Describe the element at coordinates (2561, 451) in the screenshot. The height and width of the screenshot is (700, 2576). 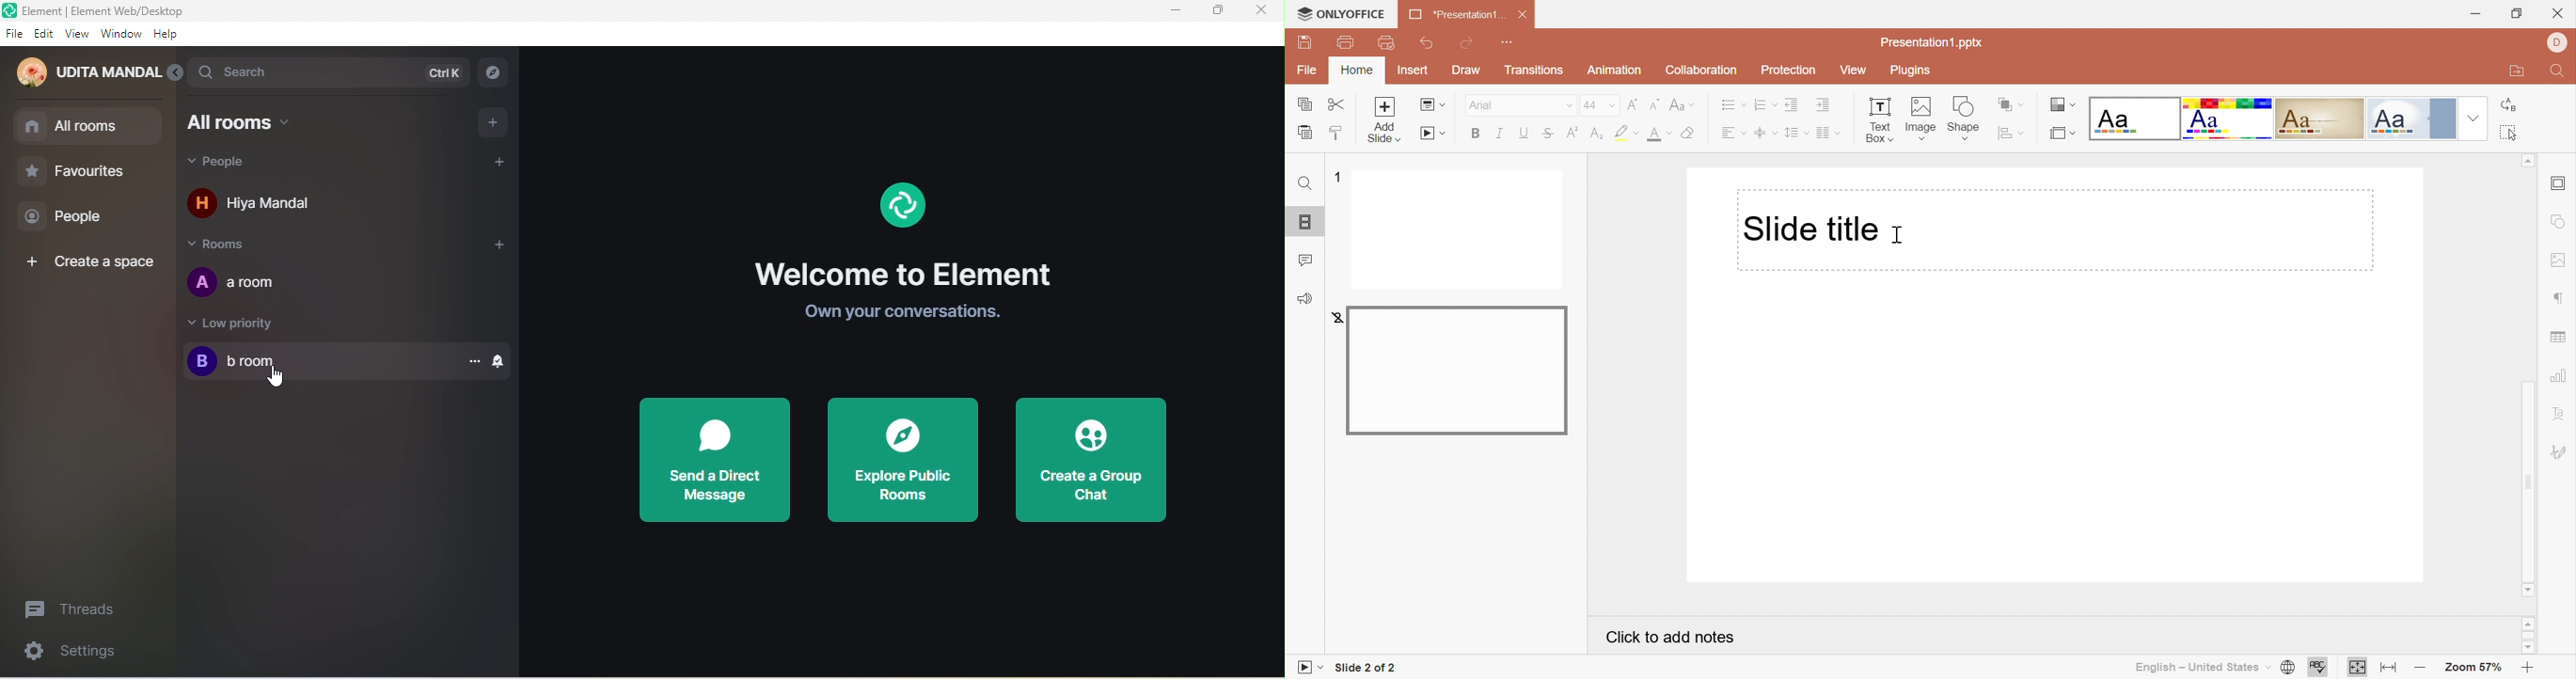
I see `Signature settings` at that location.